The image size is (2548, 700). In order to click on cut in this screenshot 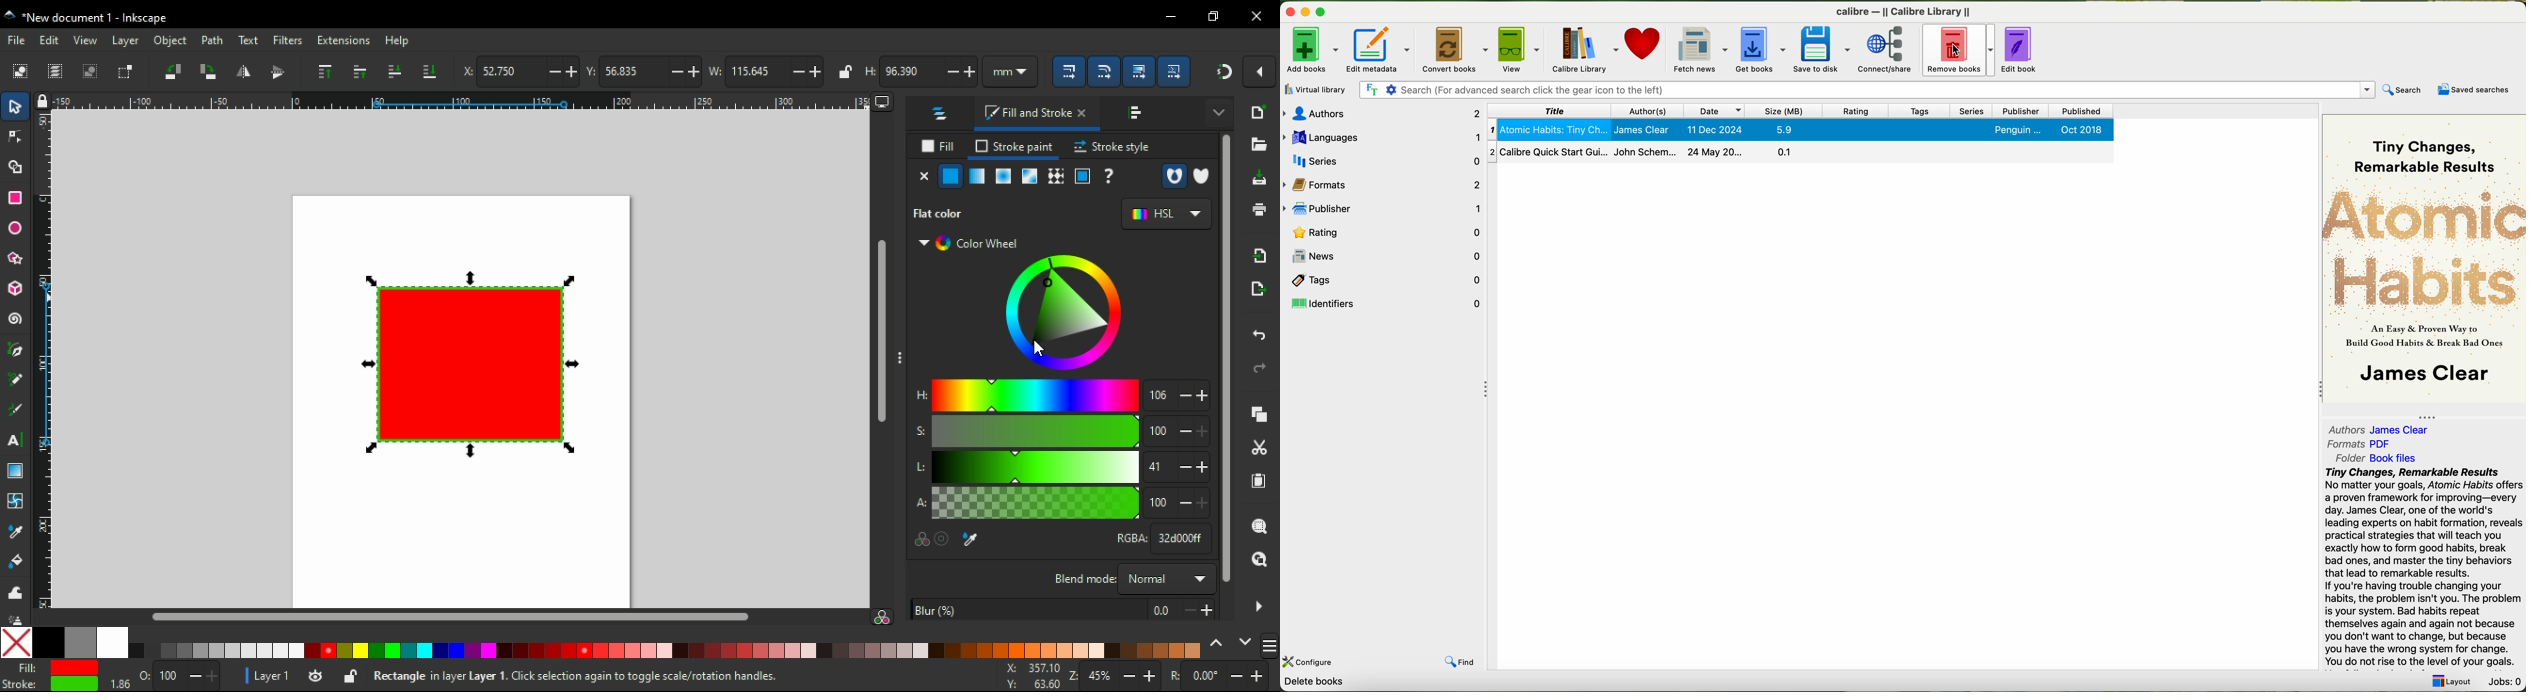, I will do `click(1258, 448)`.